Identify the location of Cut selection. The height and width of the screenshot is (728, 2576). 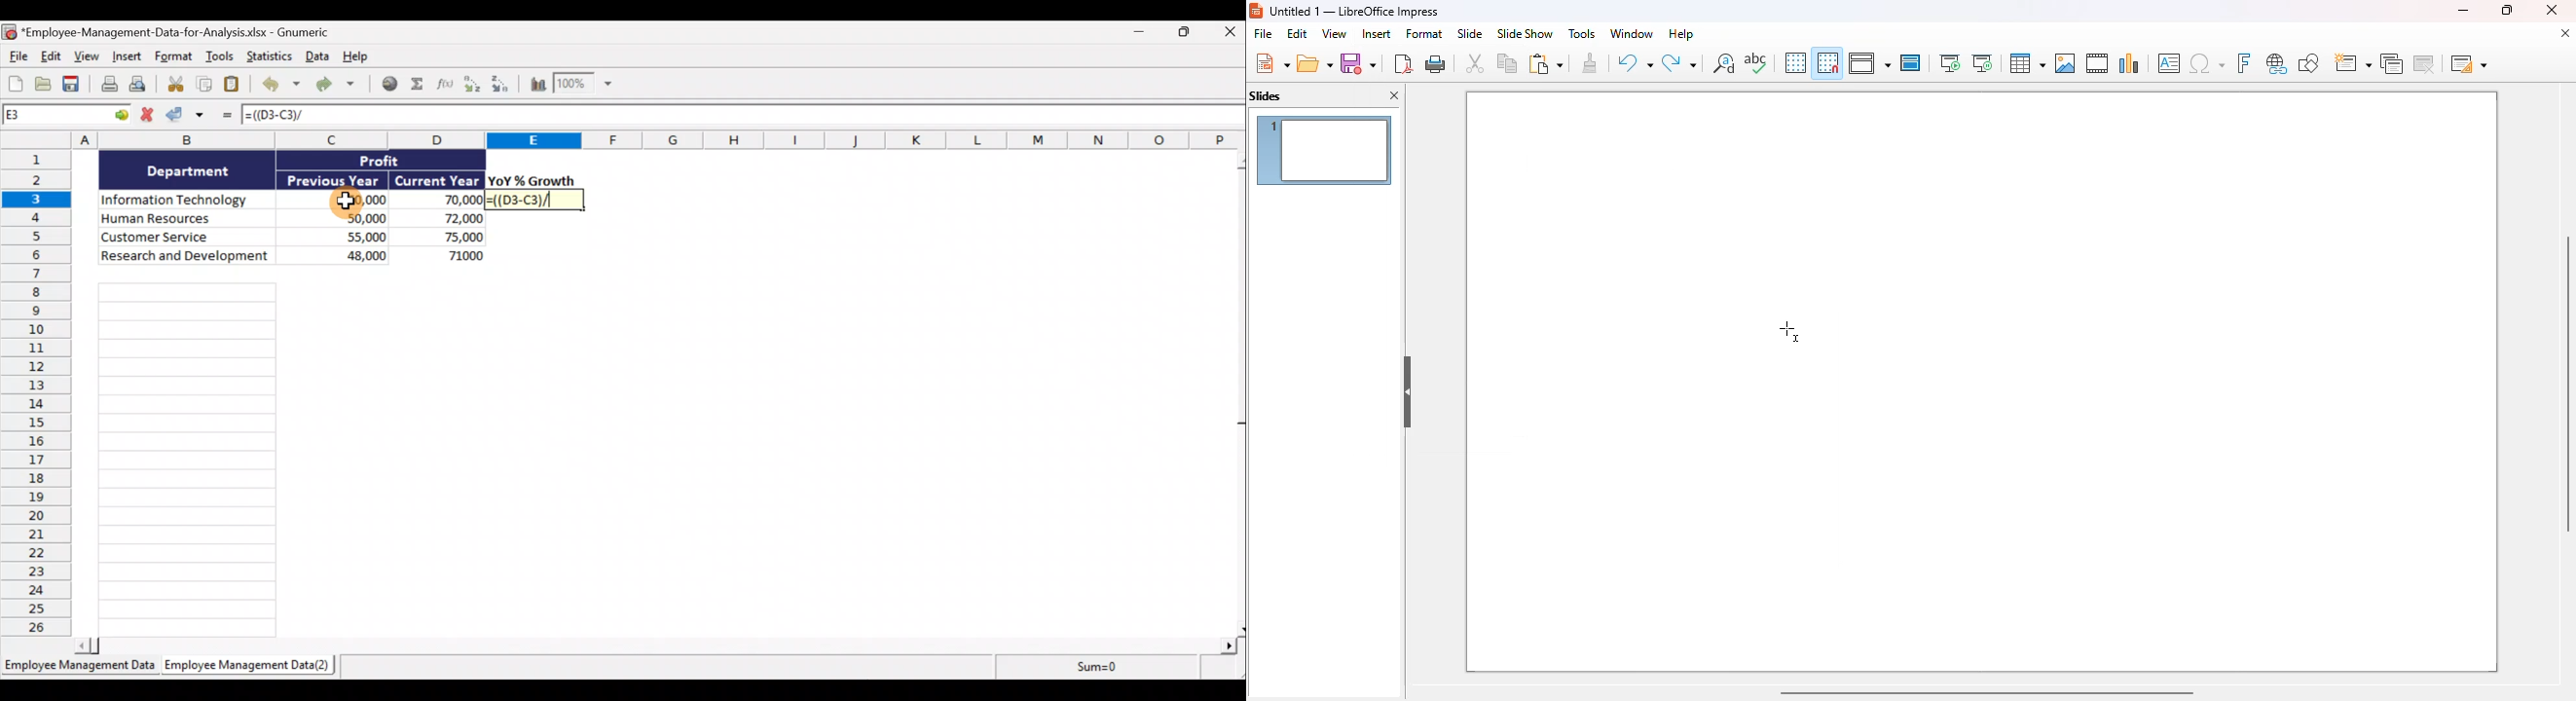
(172, 85).